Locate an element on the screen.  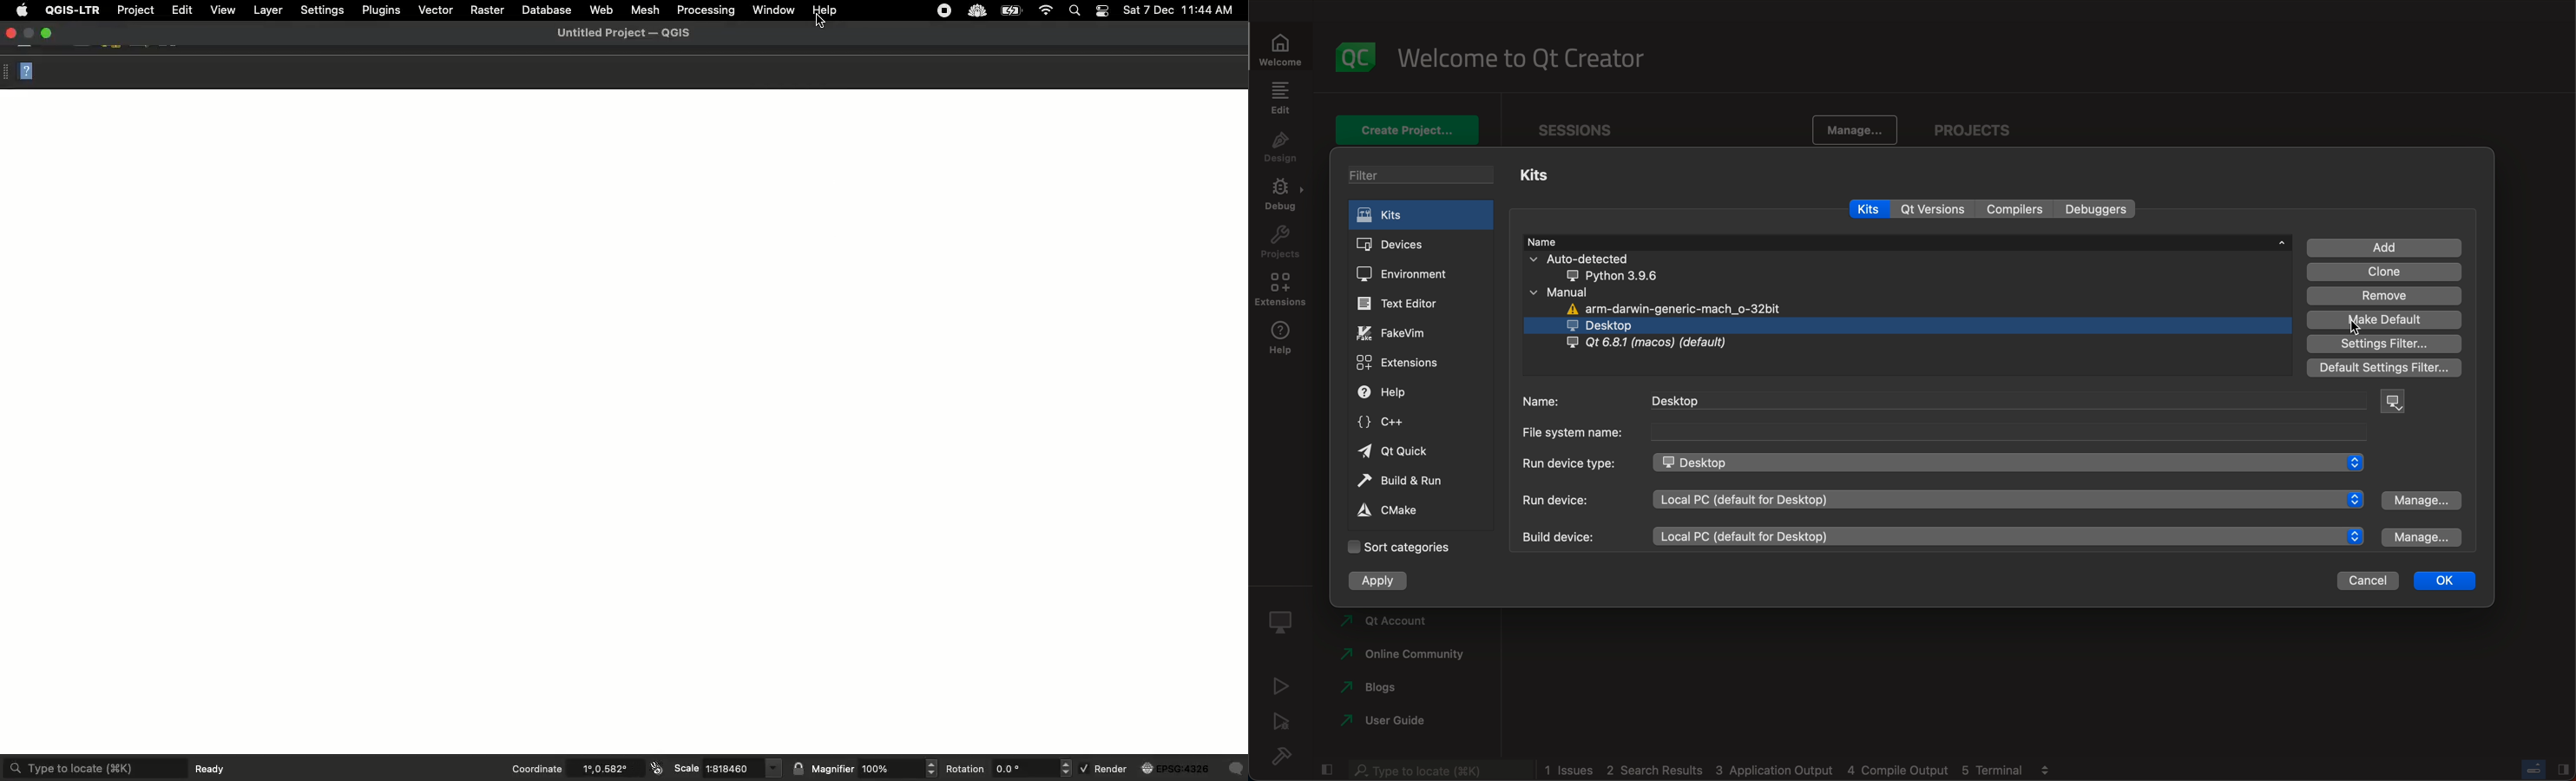
1 issues 2 search results 3 application output 4 compile output 5 terminal is located at coordinates (1786, 769).